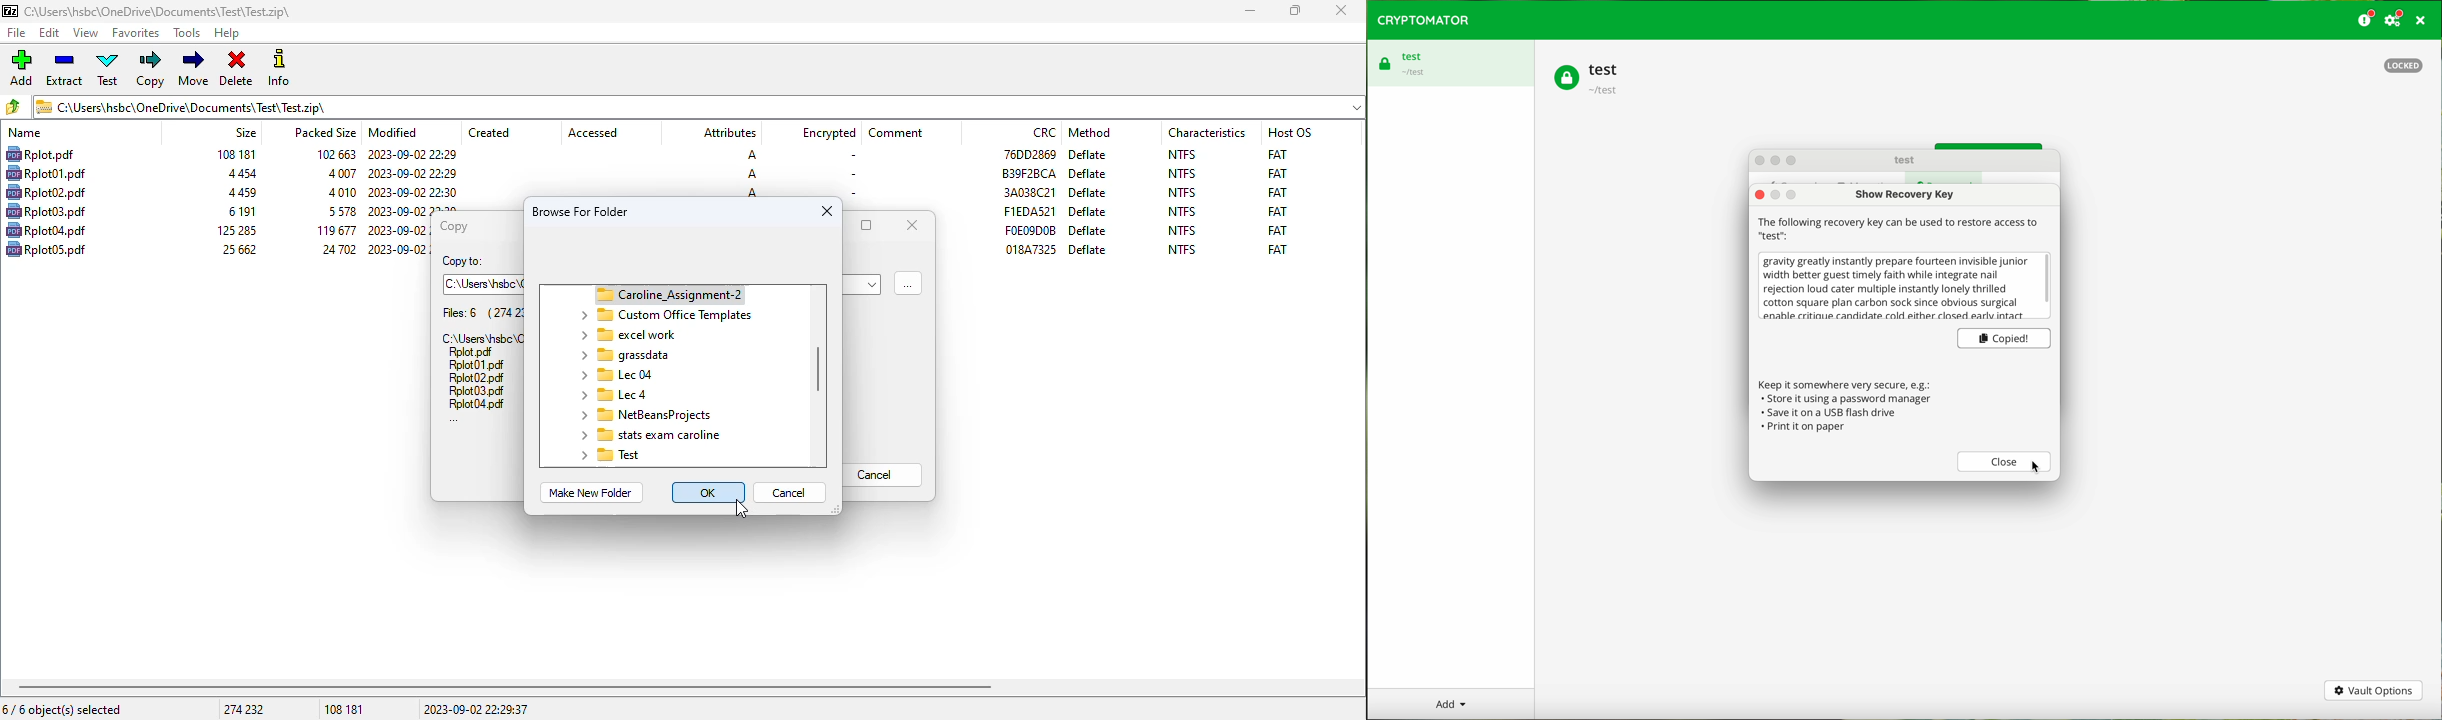 The image size is (2464, 728). I want to click on close, so click(912, 224).